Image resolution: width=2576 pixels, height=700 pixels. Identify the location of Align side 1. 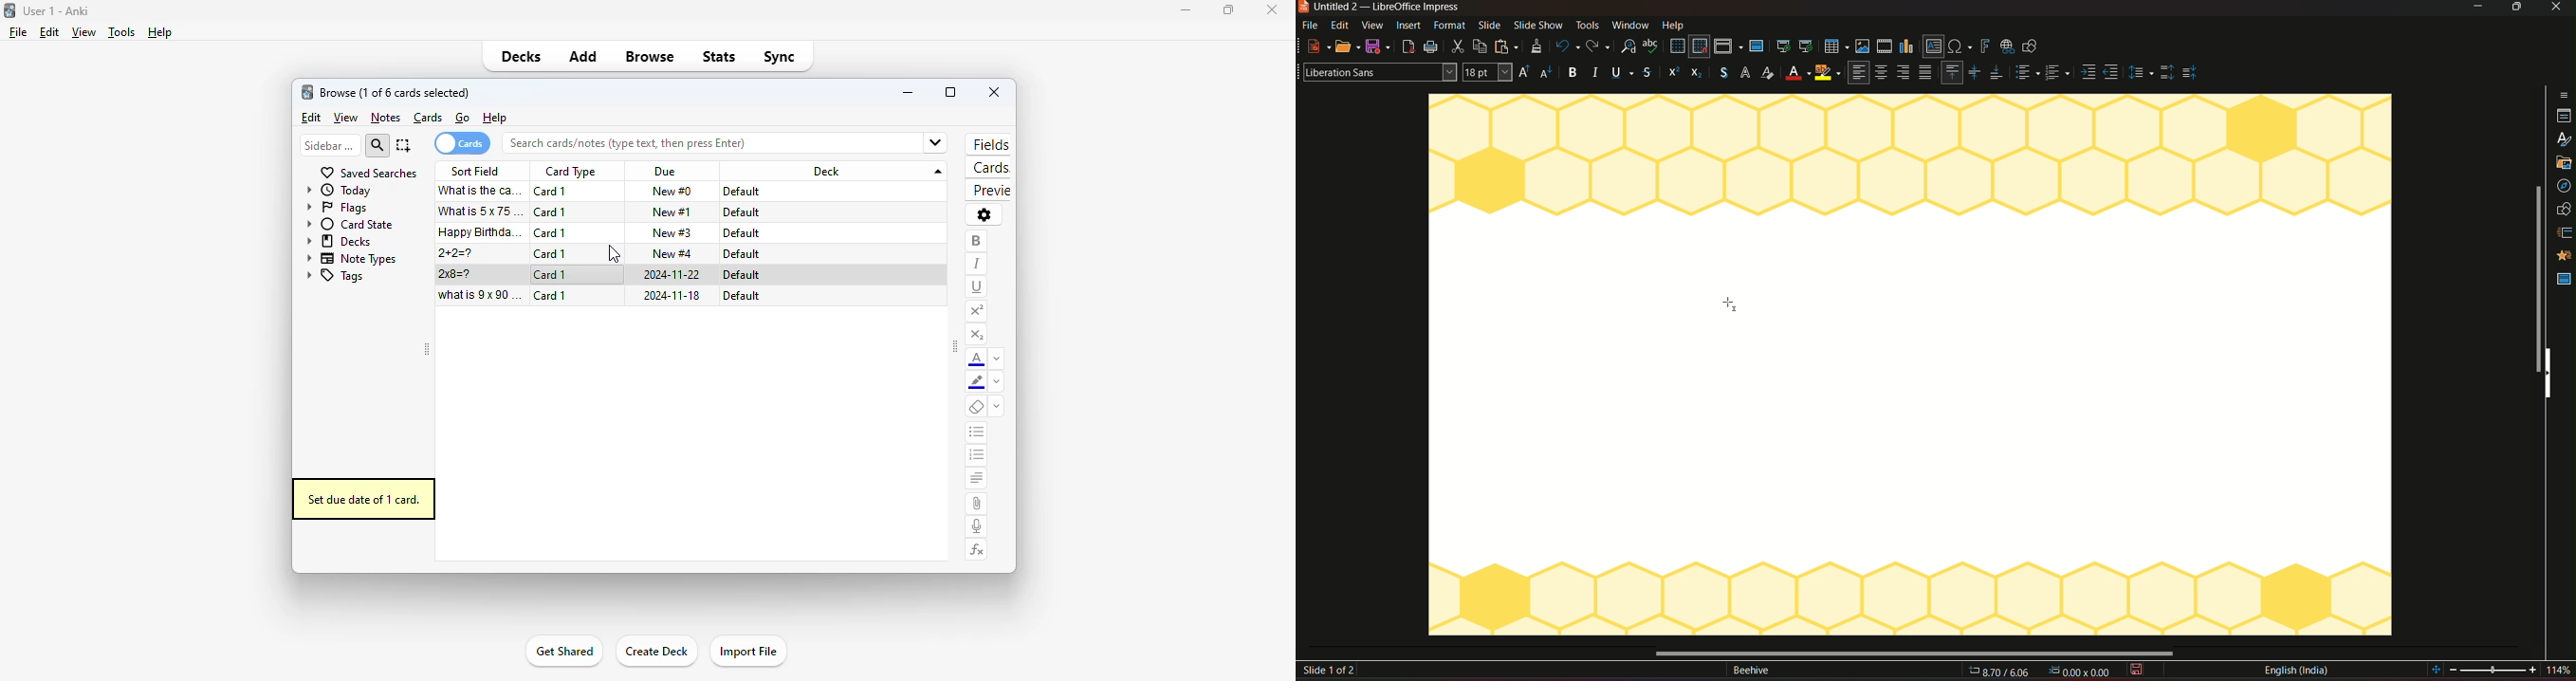
(2087, 73).